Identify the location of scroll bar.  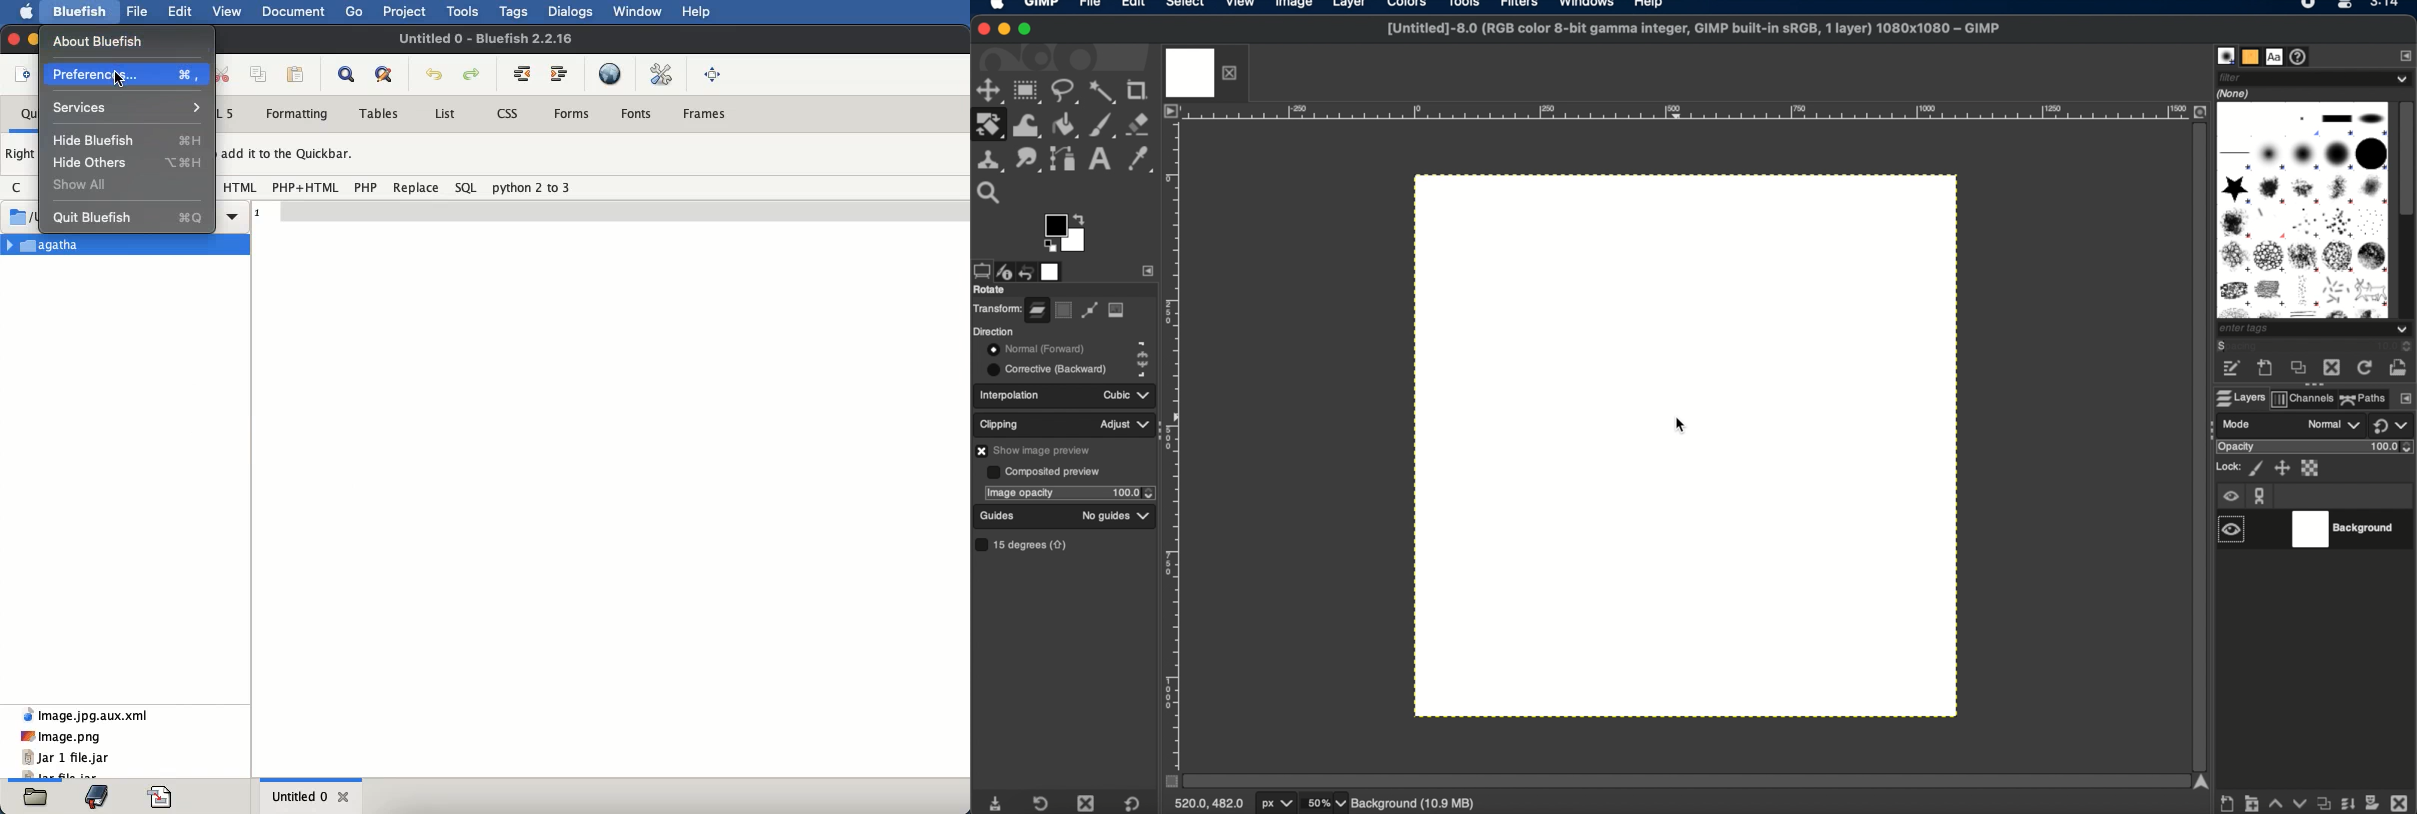
(1681, 779).